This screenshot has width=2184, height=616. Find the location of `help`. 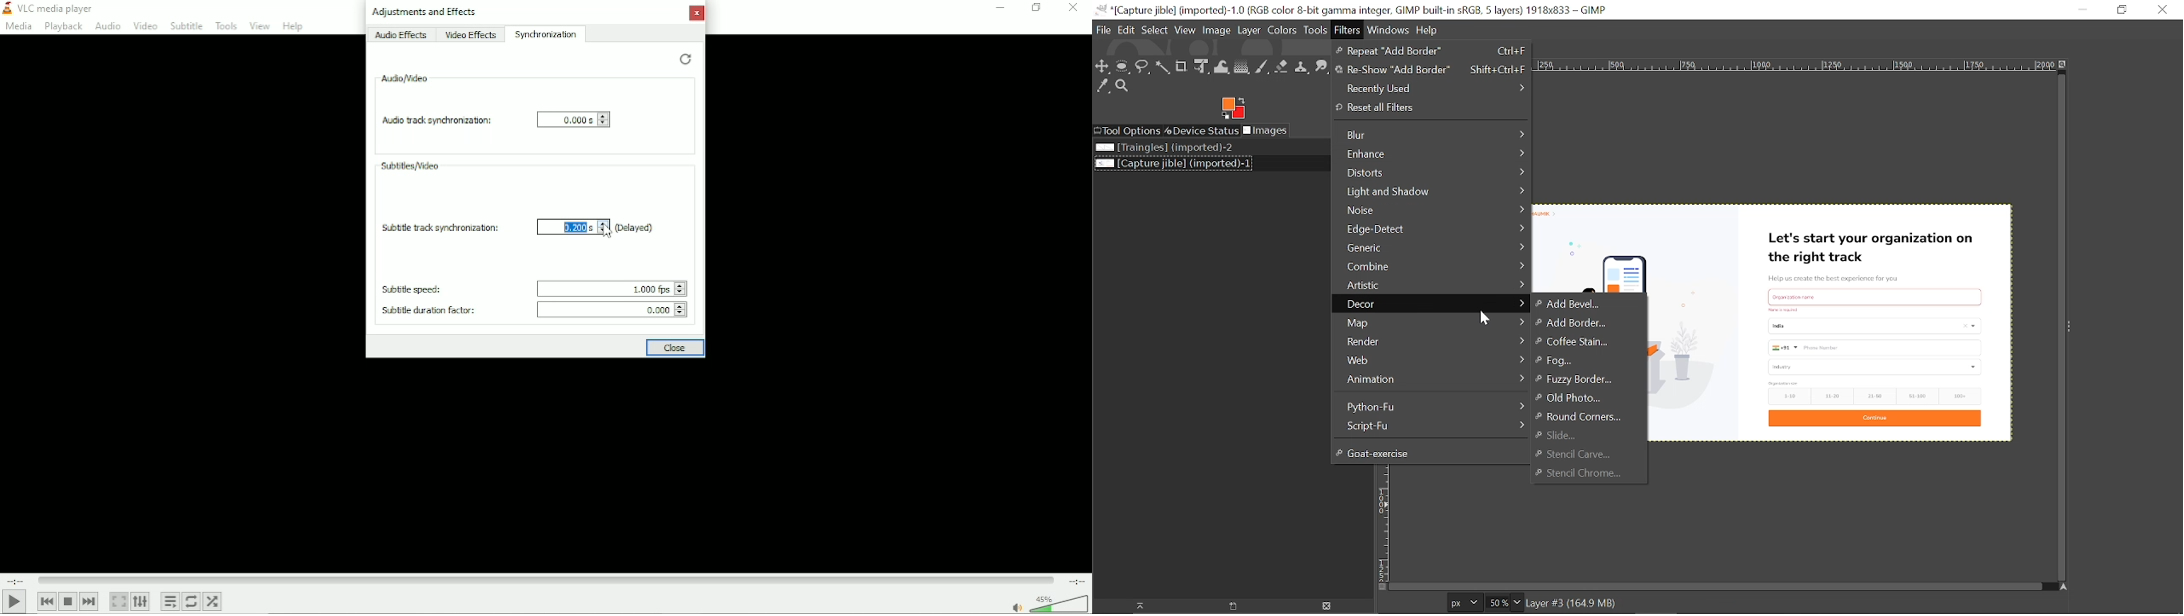

help is located at coordinates (291, 27).